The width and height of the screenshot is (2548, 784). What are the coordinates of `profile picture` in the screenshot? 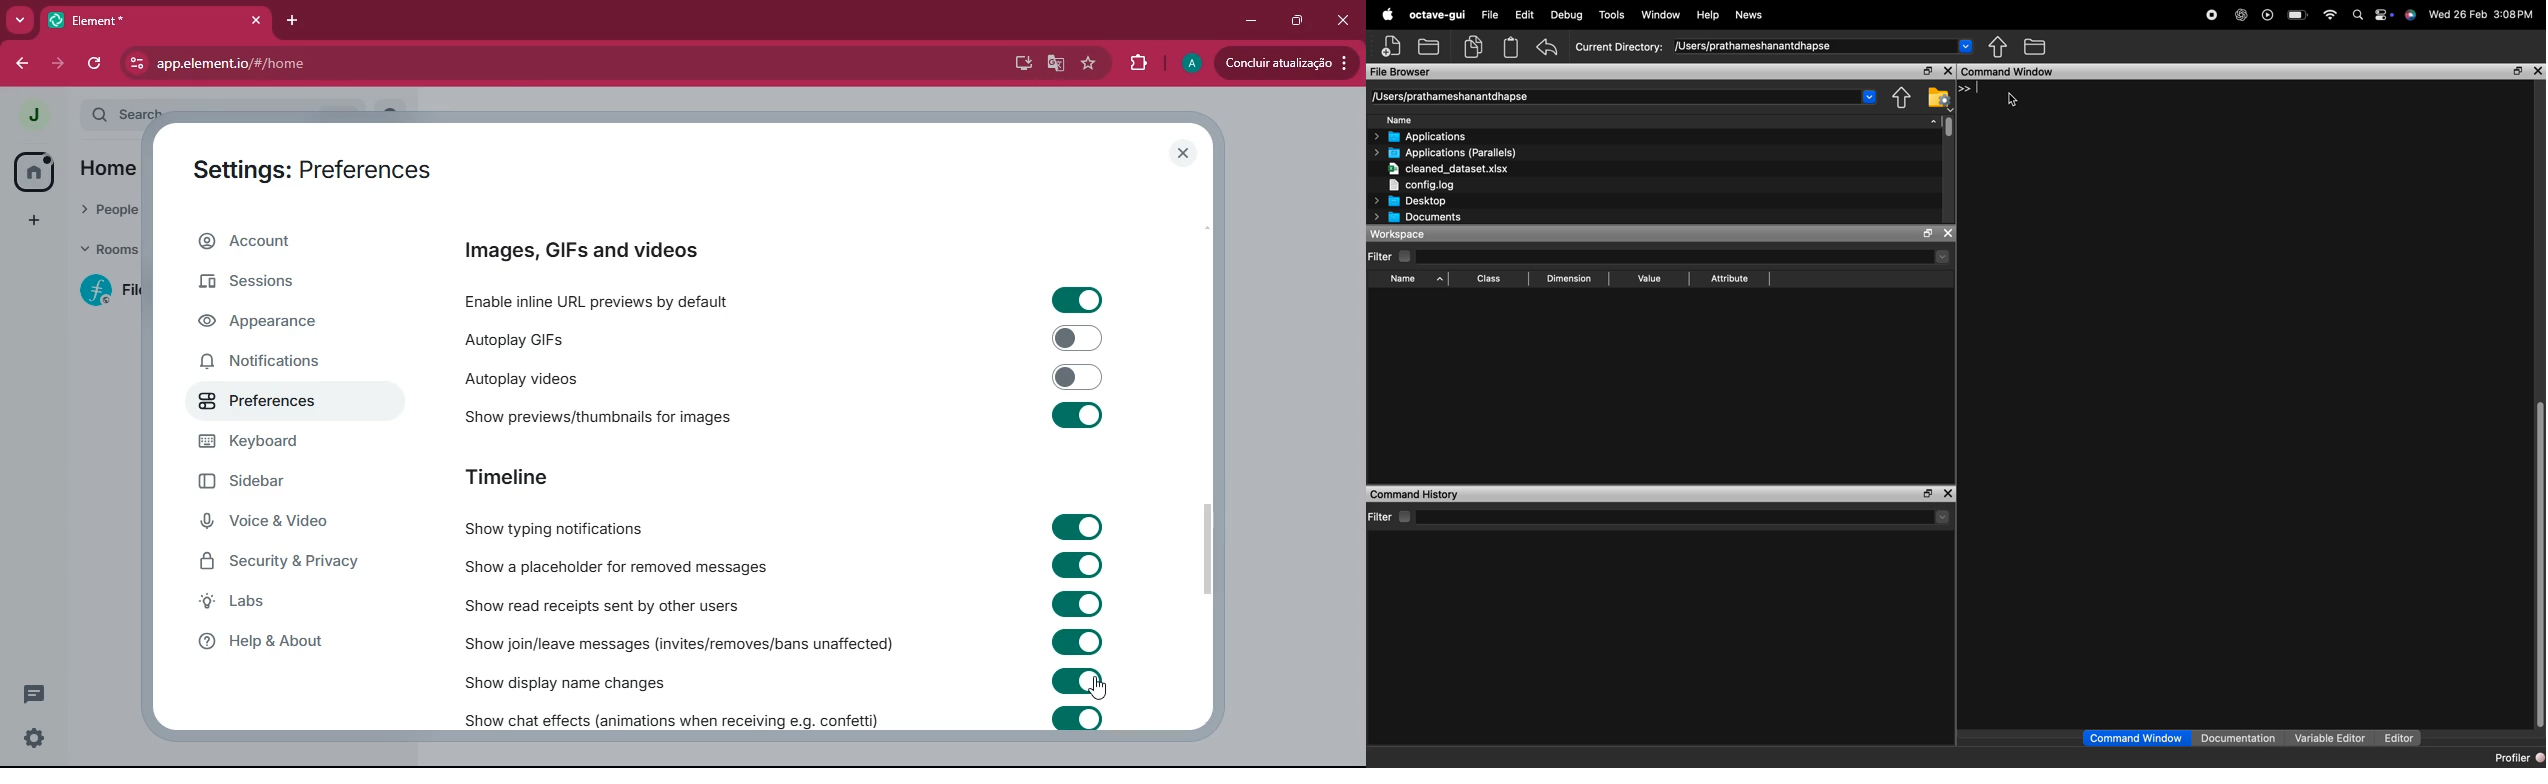 It's located at (1192, 63).